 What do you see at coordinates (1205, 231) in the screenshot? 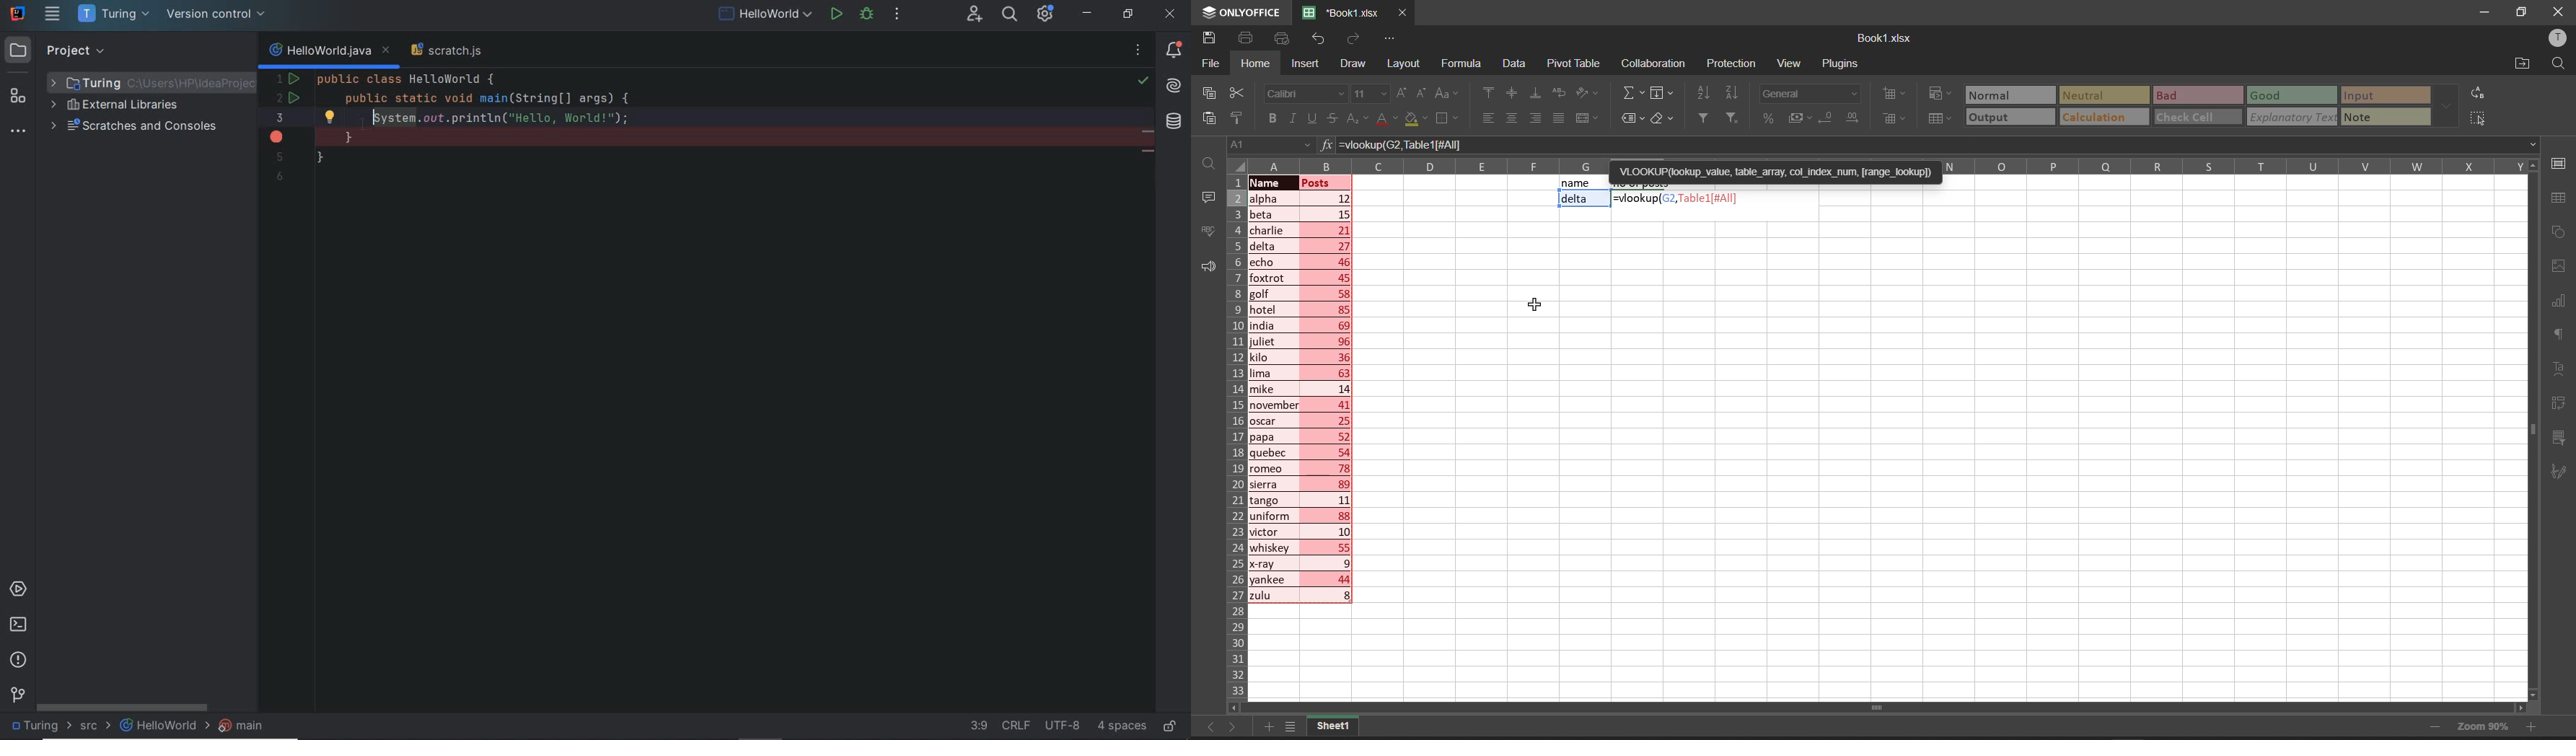
I see `spell checking` at bounding box center [1205, 231].